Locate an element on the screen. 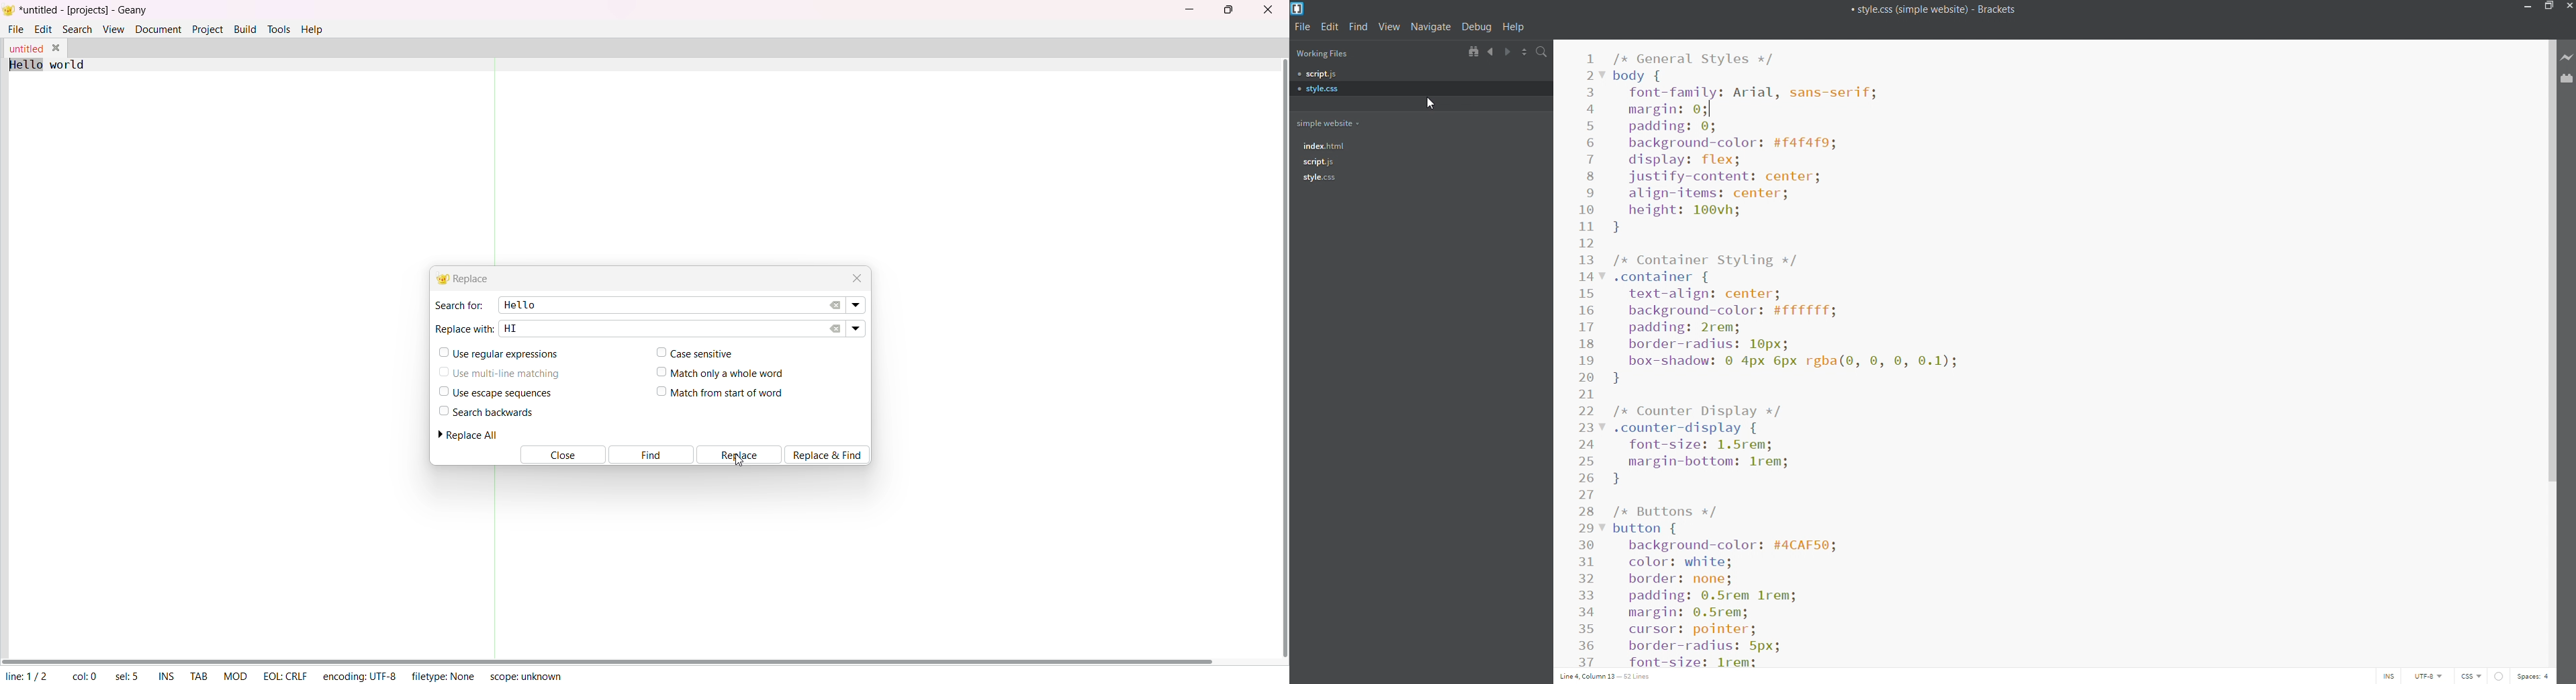 The image size is (2576, 700). simple css styling is located at coordinates (2074, 351).